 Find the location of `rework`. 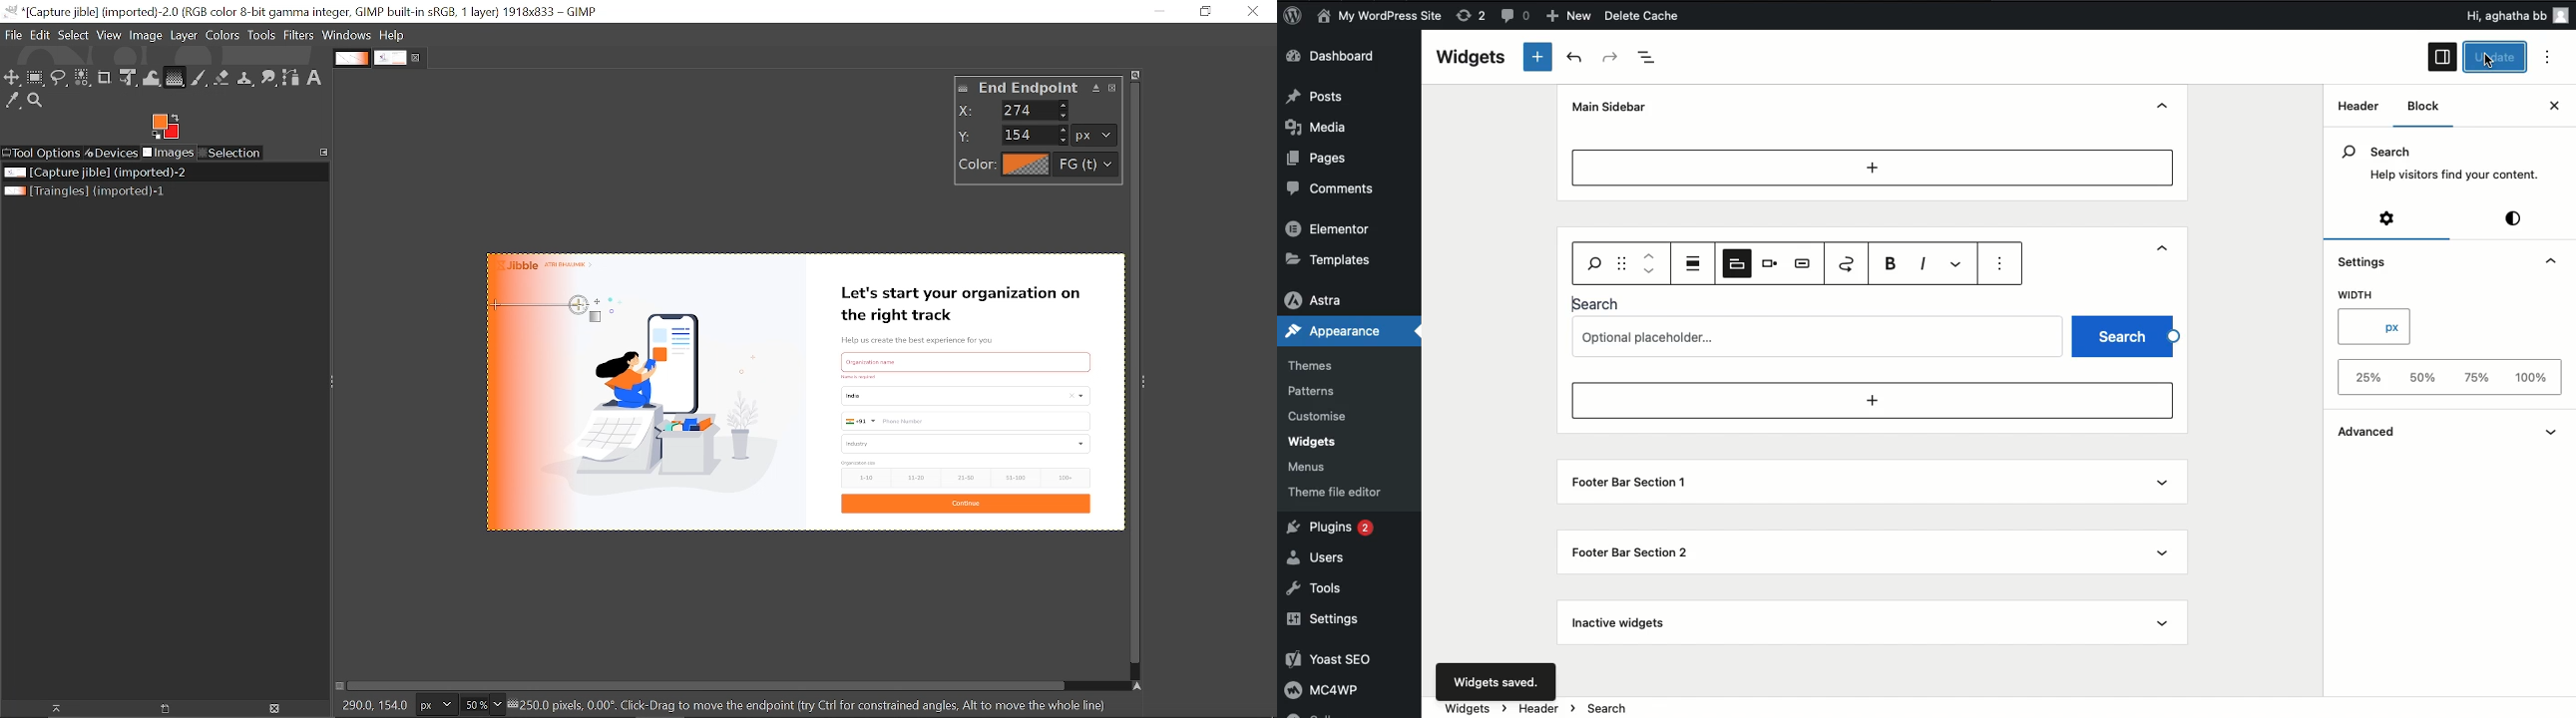

rework is located at coordinates (1474, 18).